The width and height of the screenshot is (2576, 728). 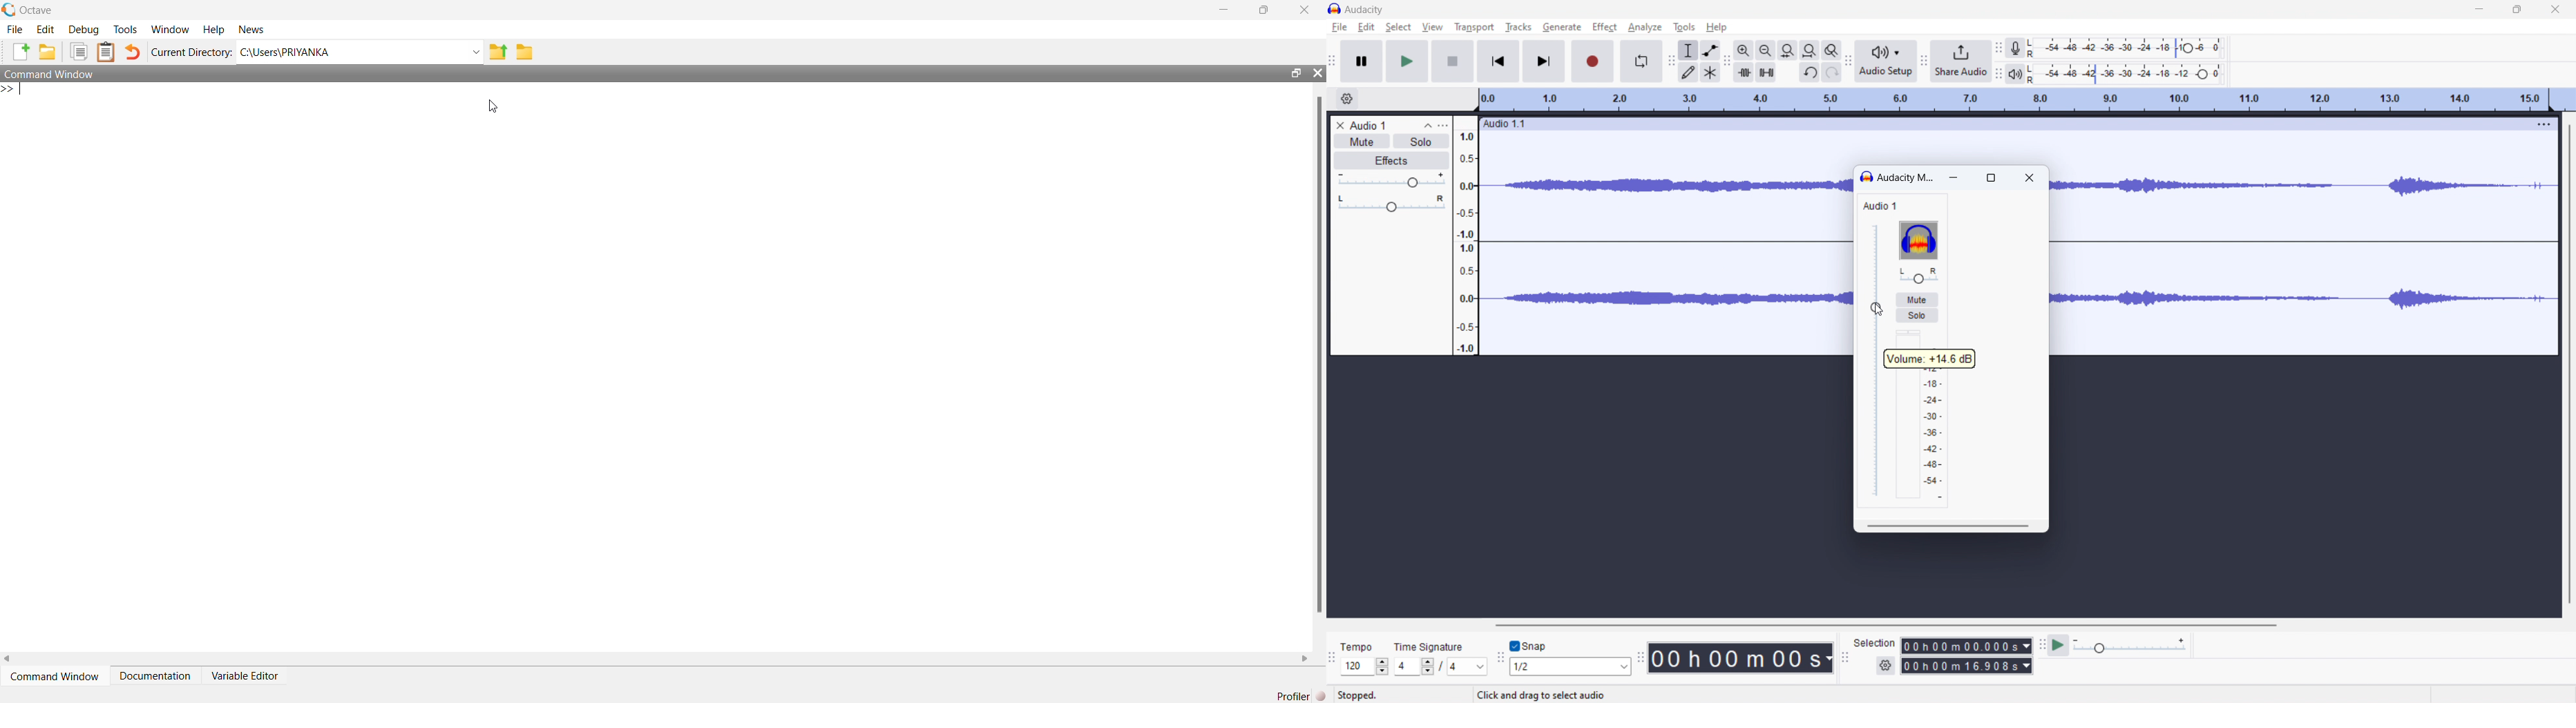 I want to click on toggle zoom, so click(x=1832, y=50).